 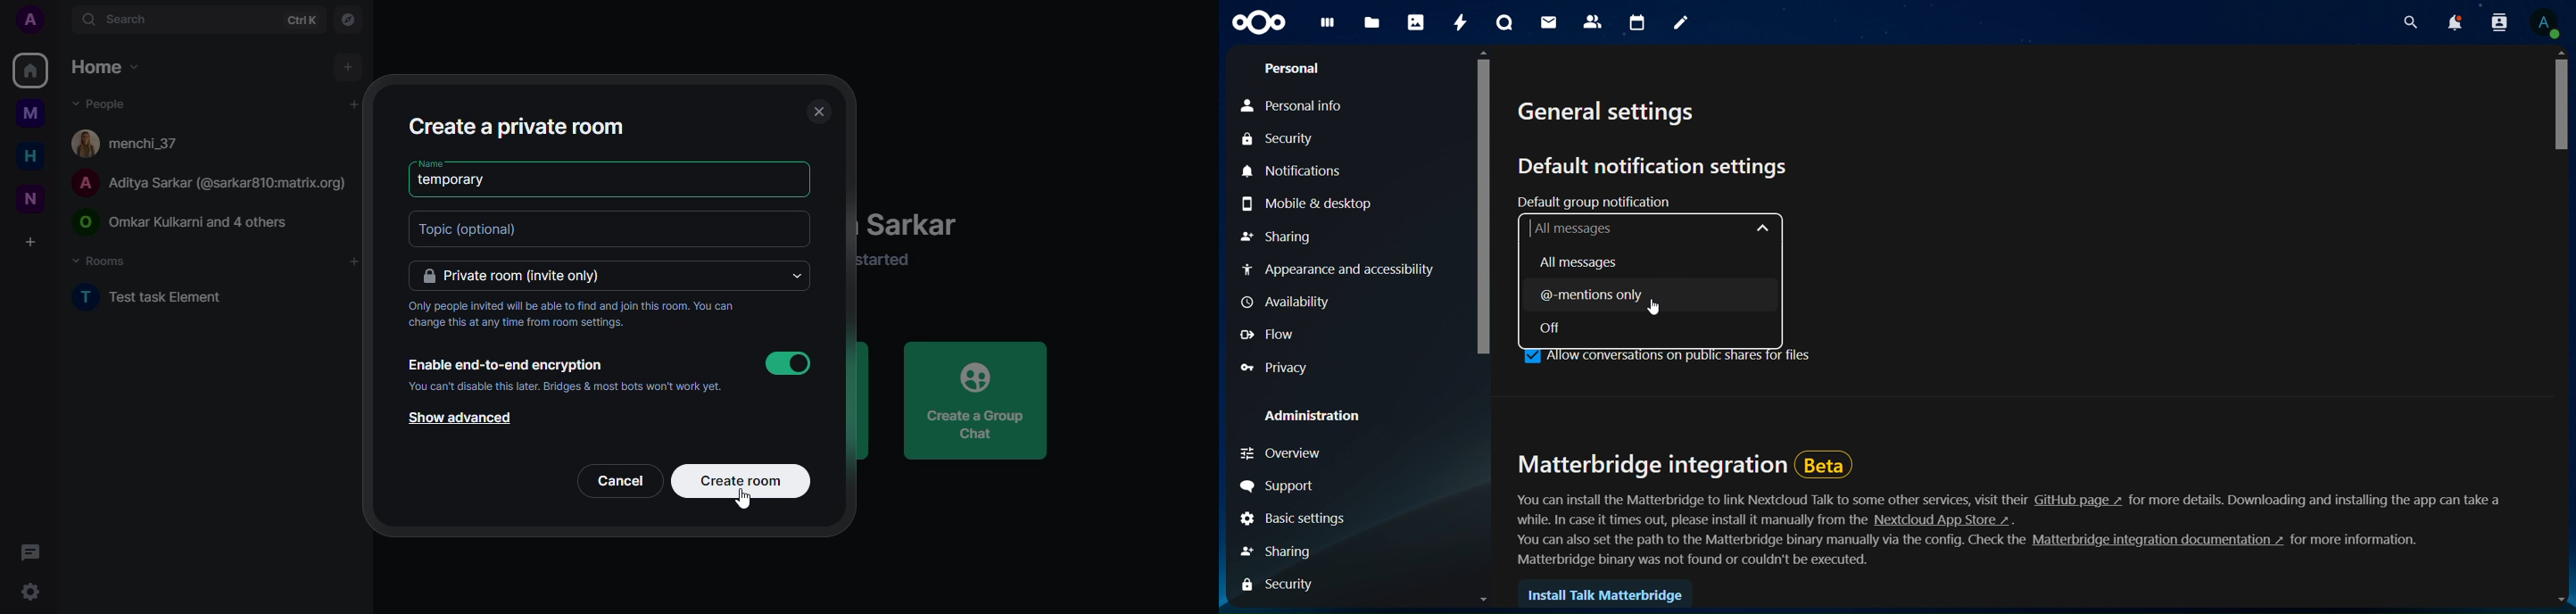 What do you see at coordinates (620, 481) in the screenshot?
I see `cancel` at bounding box center [620, 481].